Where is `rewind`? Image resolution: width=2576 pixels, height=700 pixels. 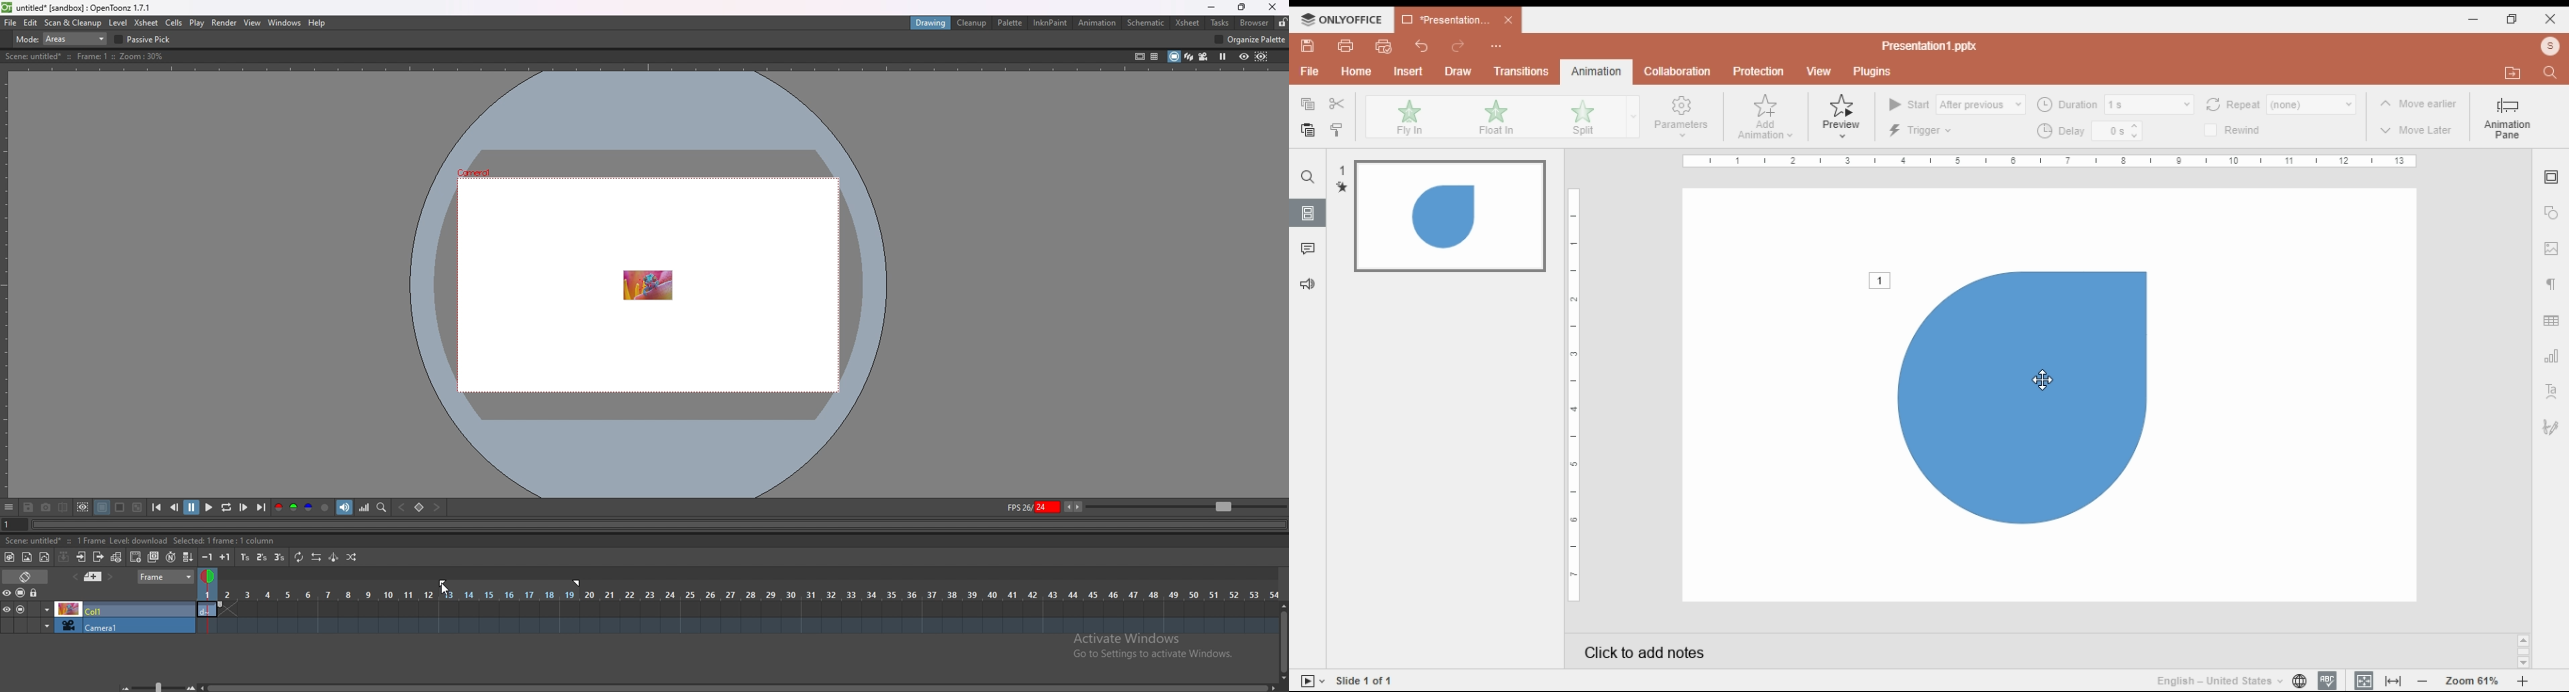
rewind is located at coordinates (2241, 131).